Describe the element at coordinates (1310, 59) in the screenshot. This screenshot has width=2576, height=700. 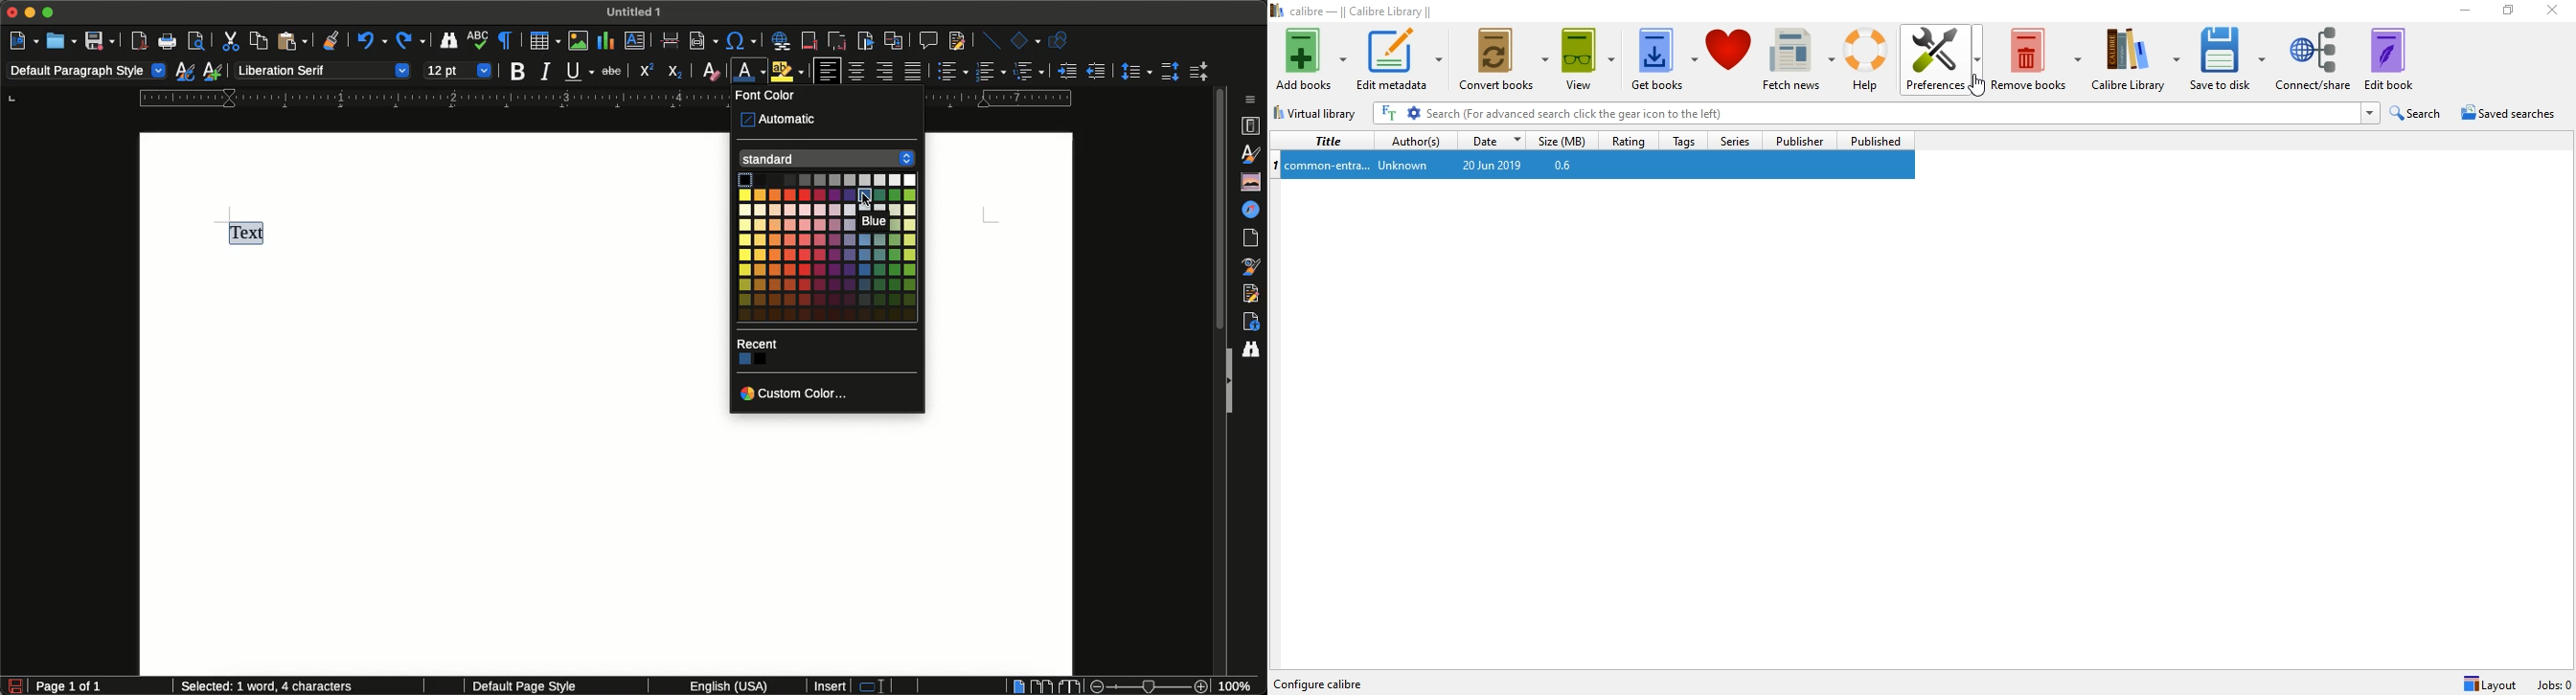
I see `Add books` at that location.